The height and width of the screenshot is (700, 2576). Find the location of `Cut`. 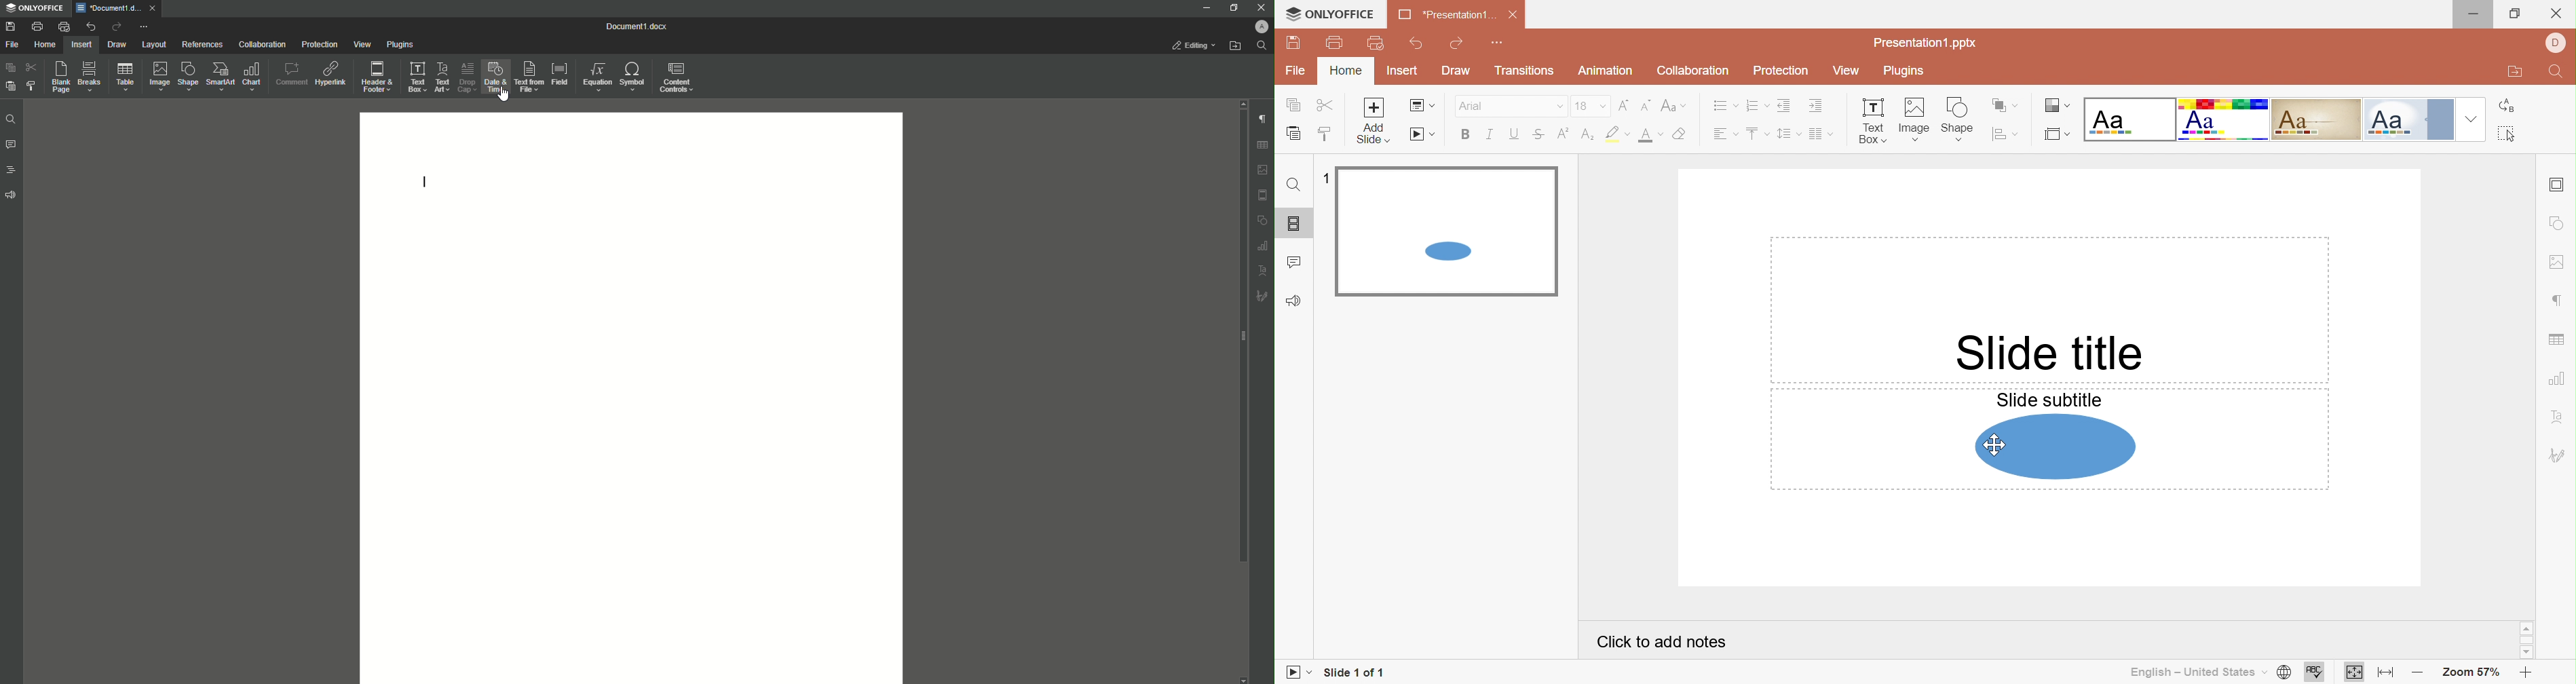

Cut is located at coordinates (31, 67).